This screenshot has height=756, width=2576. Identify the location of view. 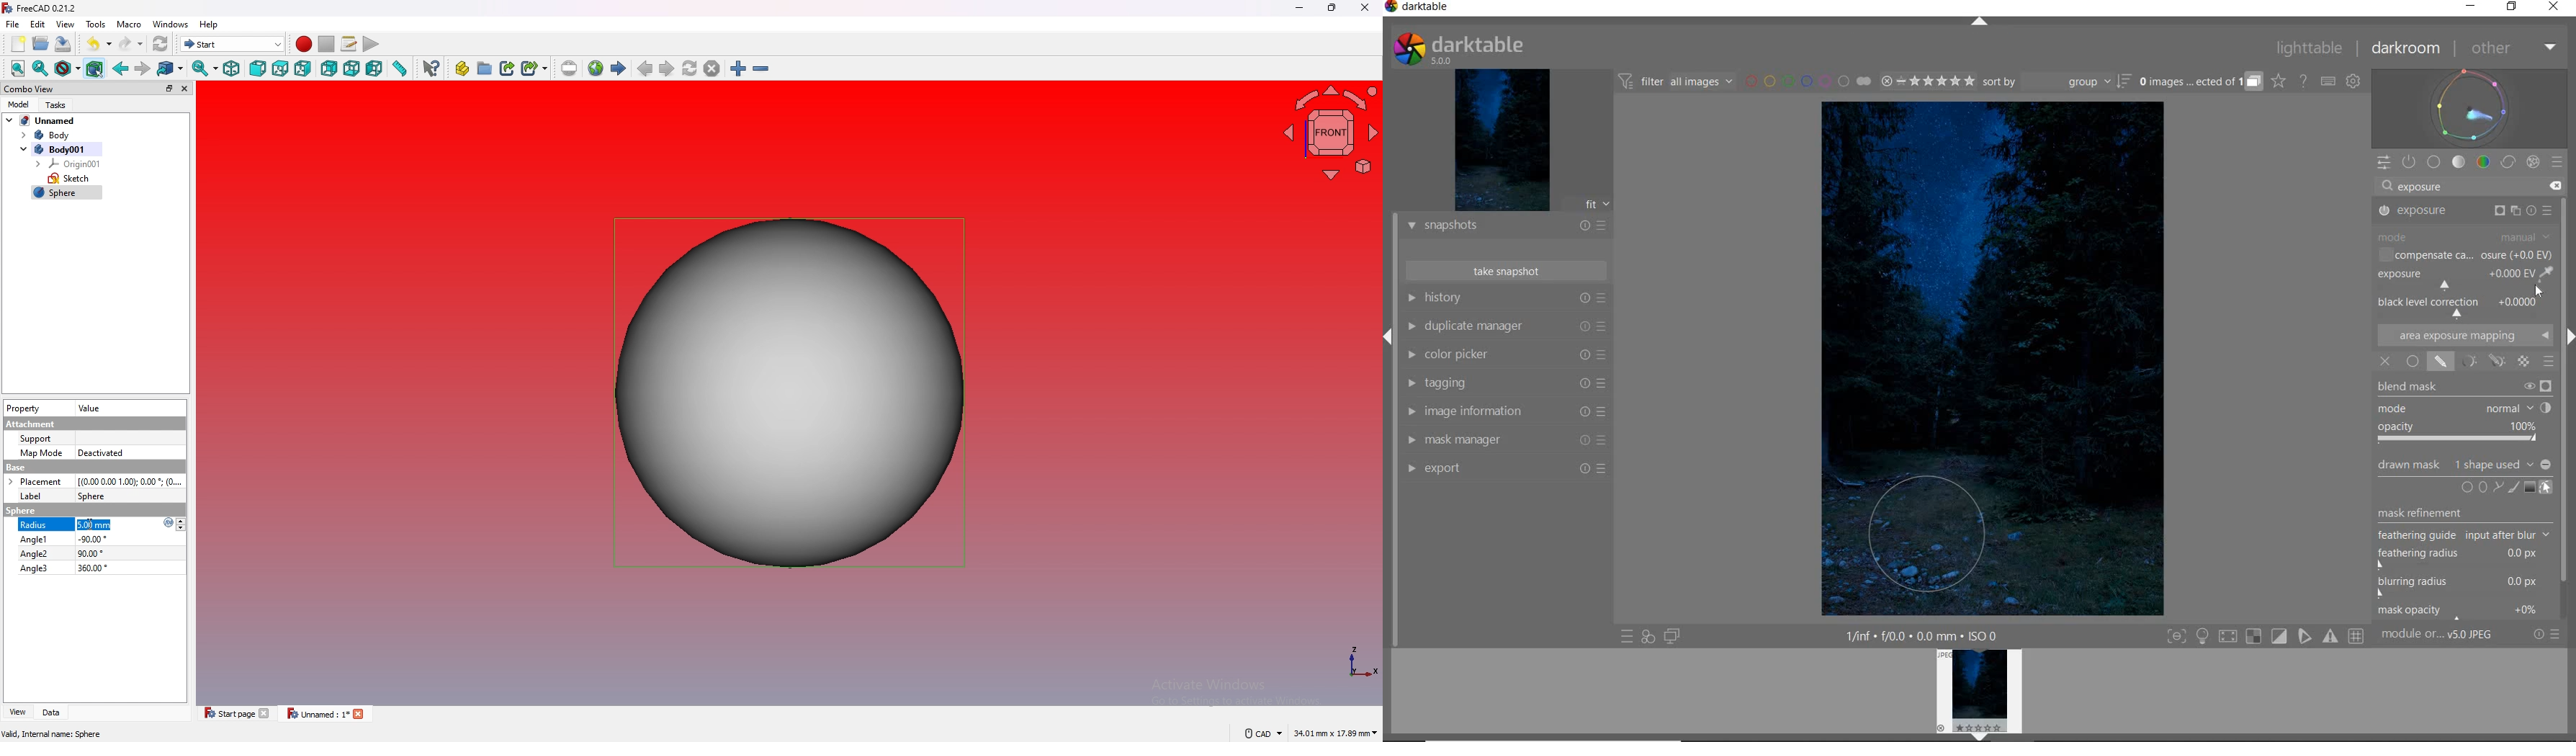
(65, 24).